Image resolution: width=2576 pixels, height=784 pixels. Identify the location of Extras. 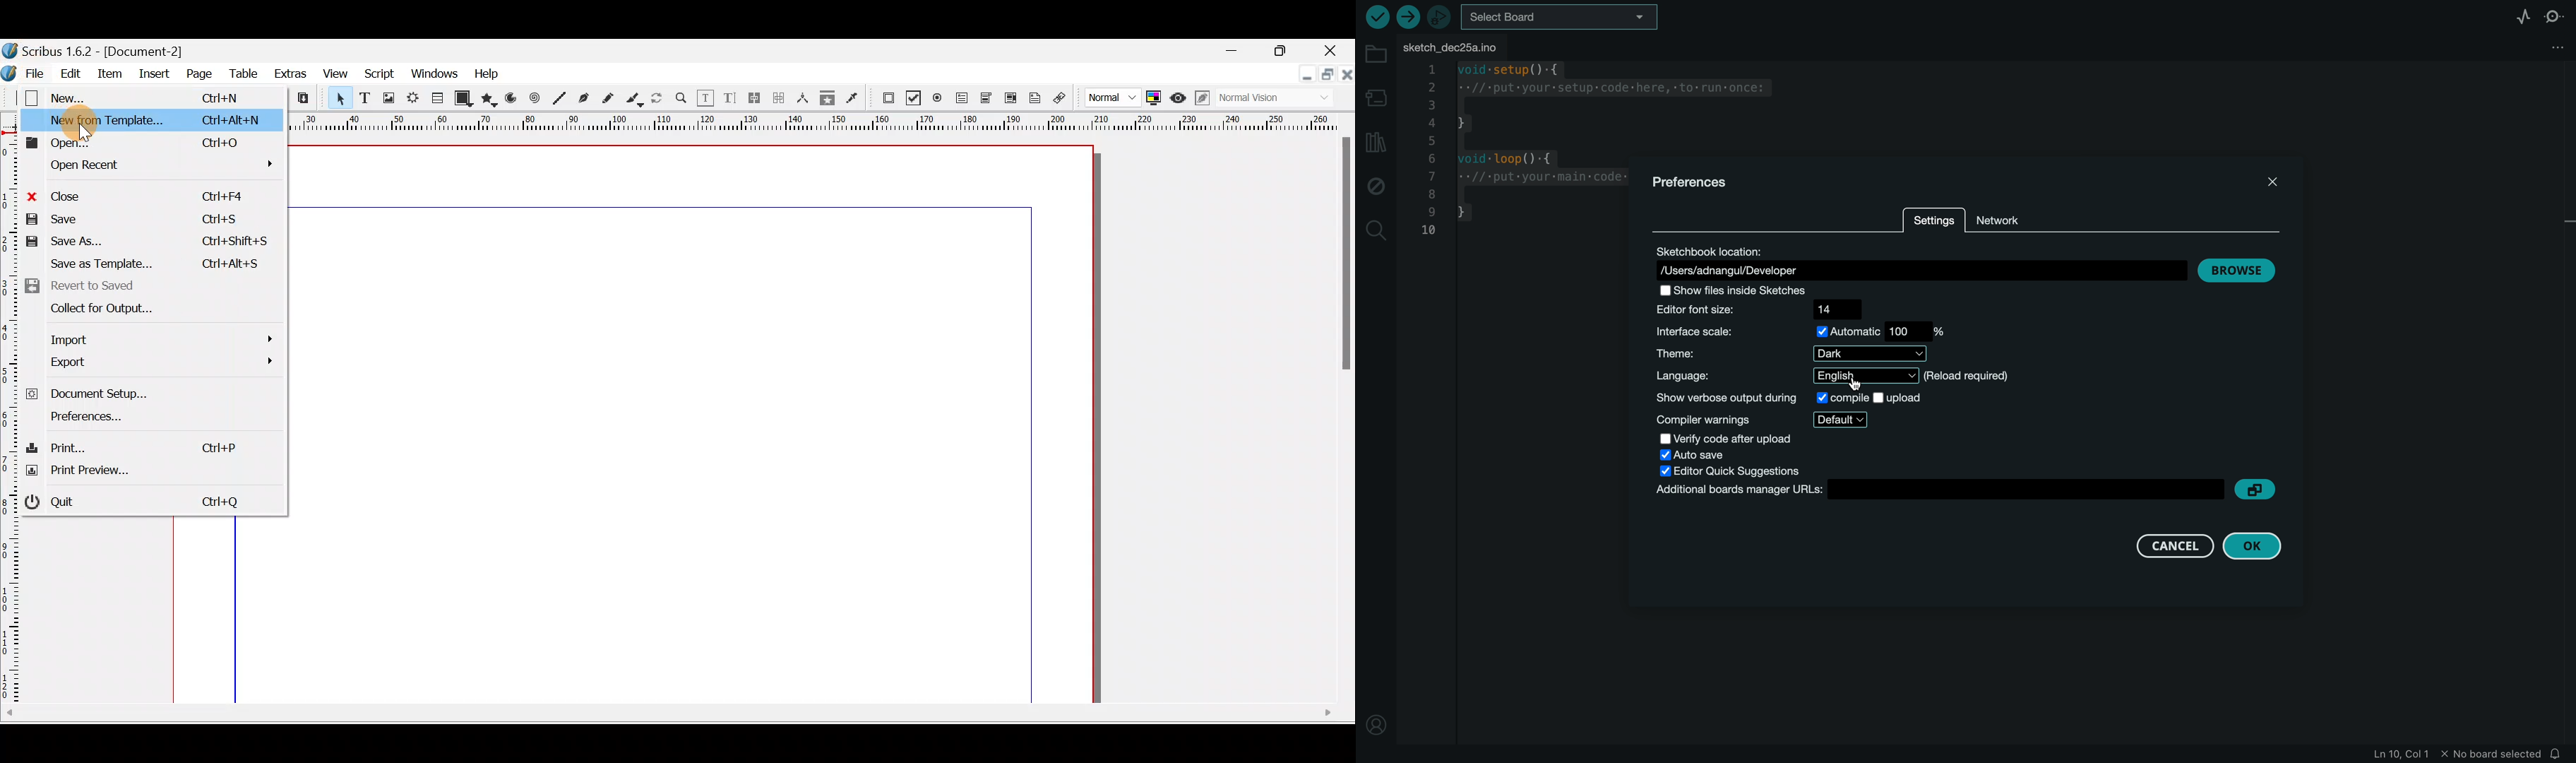
(290, 72).